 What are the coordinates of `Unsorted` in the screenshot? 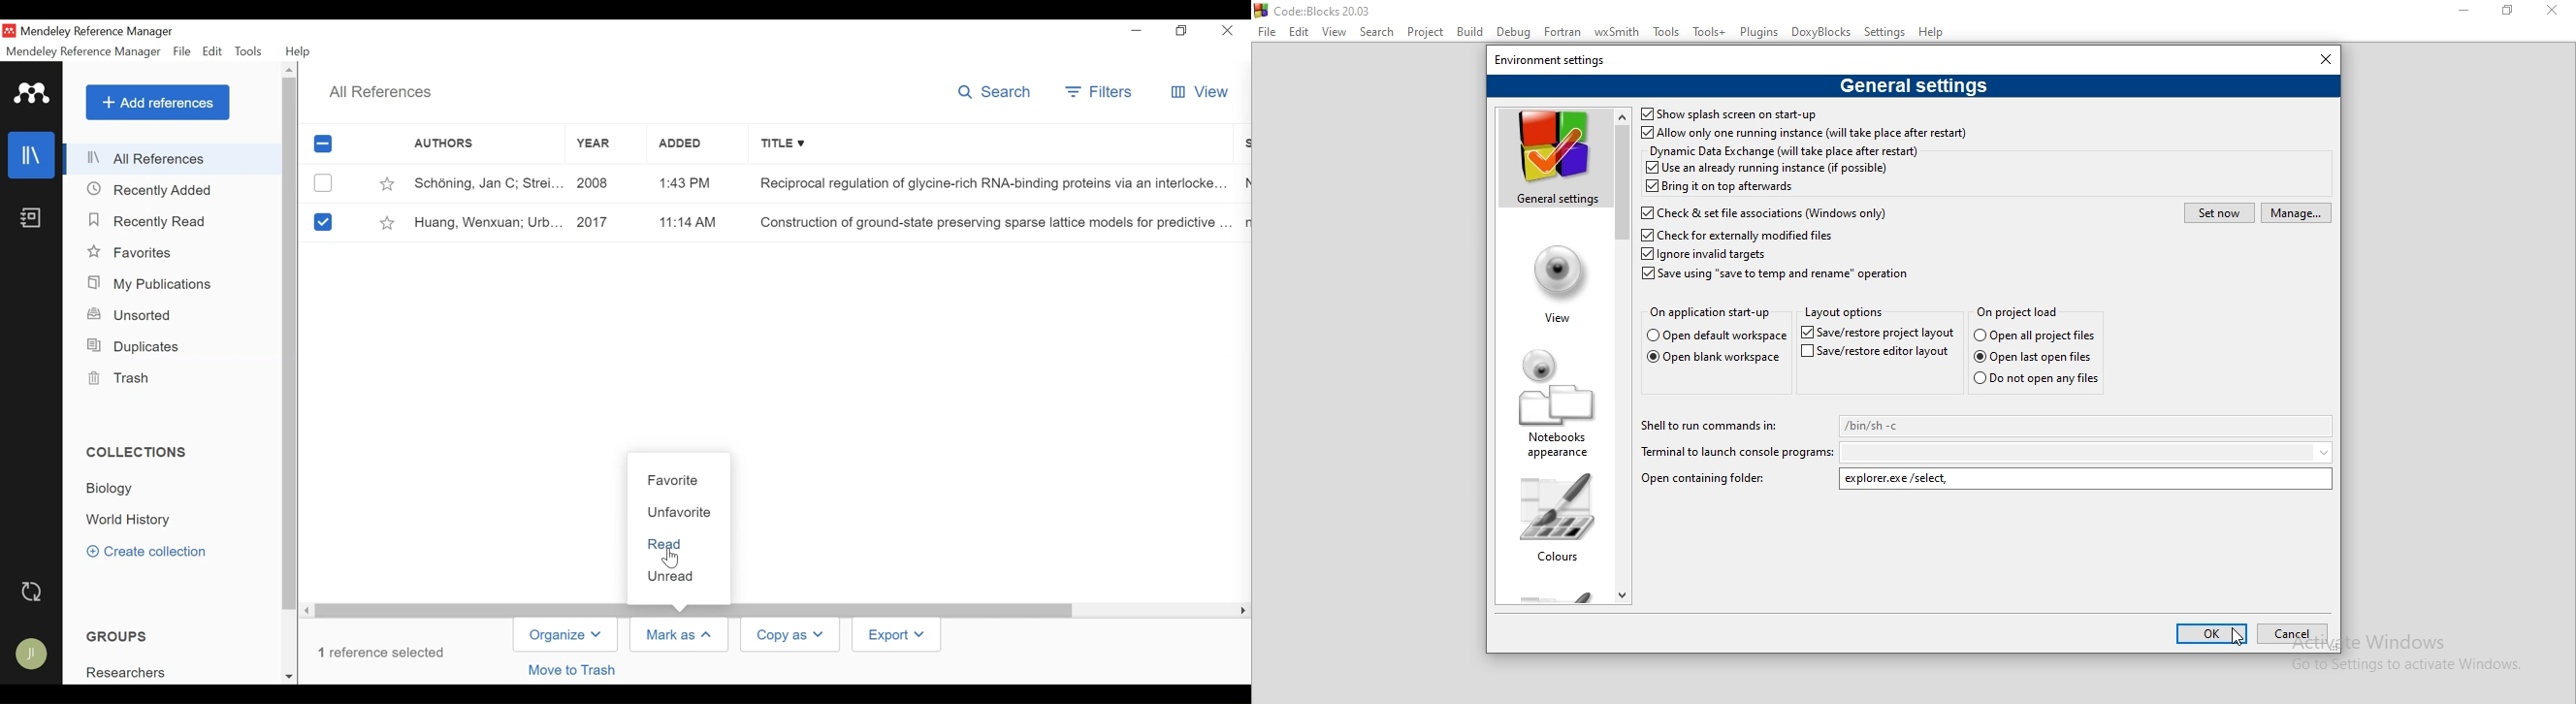 It's located at (135, 315).